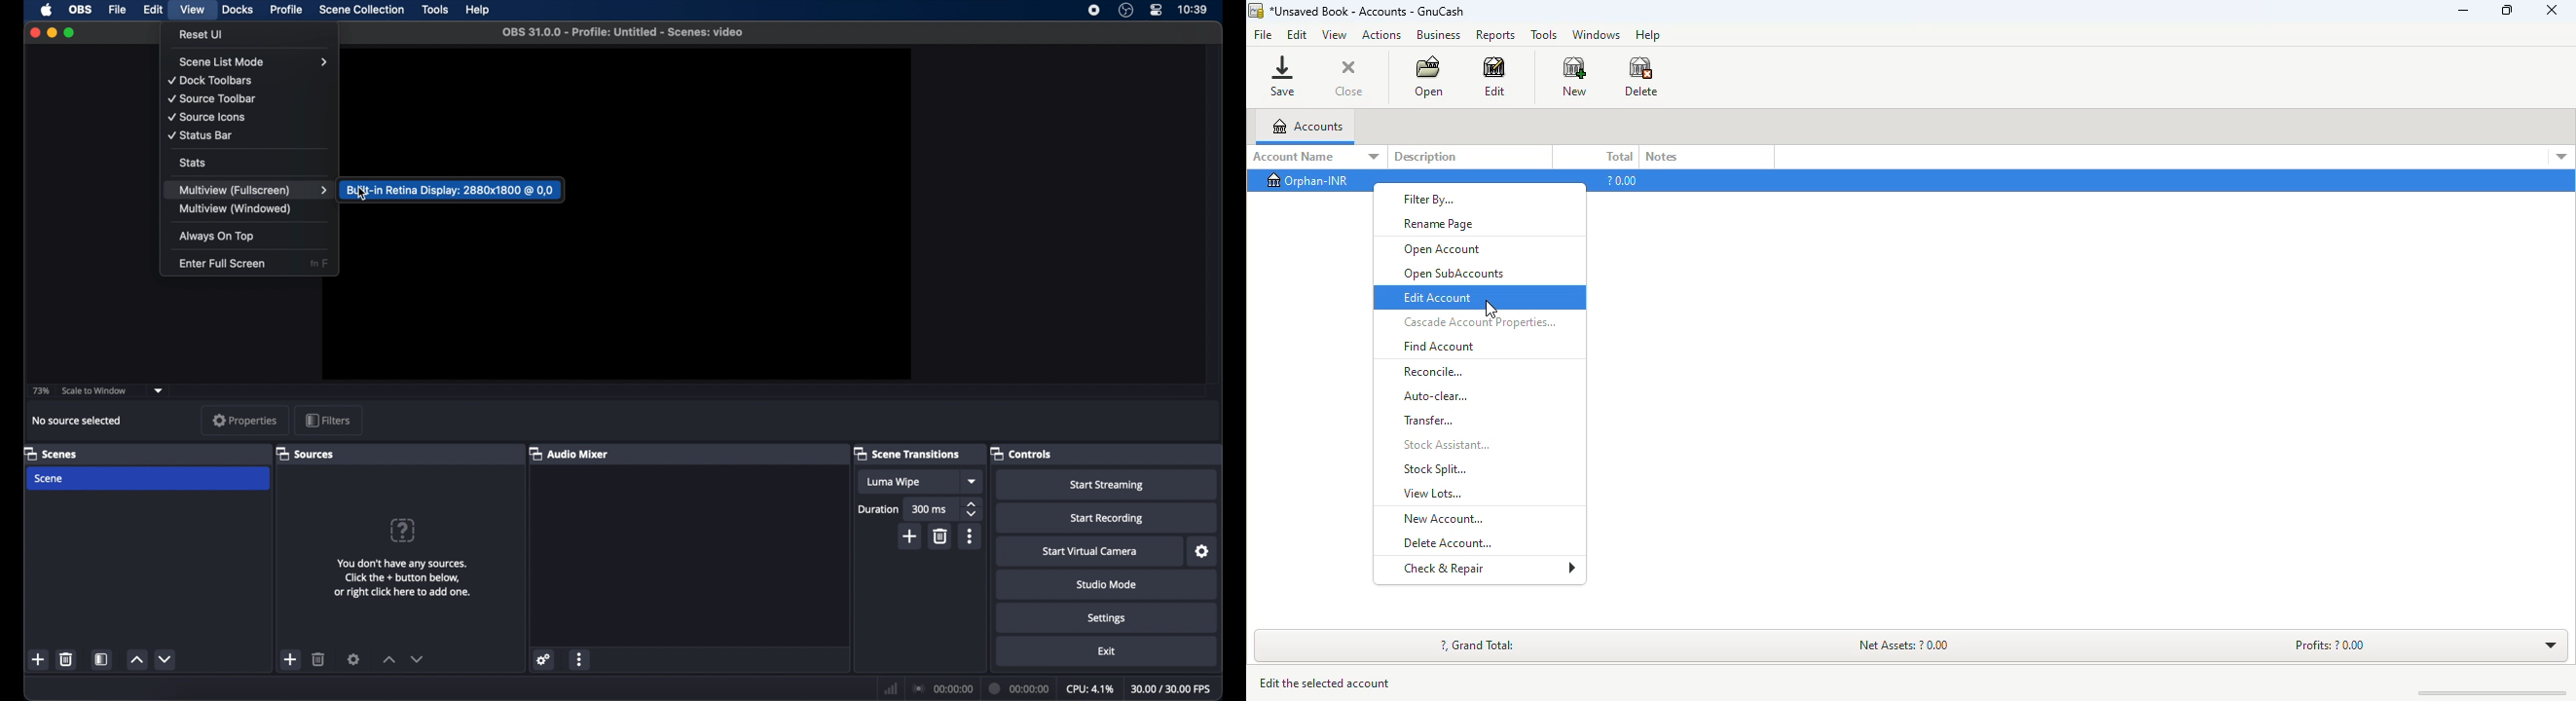 The image size is (2576, 728). What do you see at coordinates (1109, 617) in the screenshot?
I see `settings` at bounding box center [1109, 617].